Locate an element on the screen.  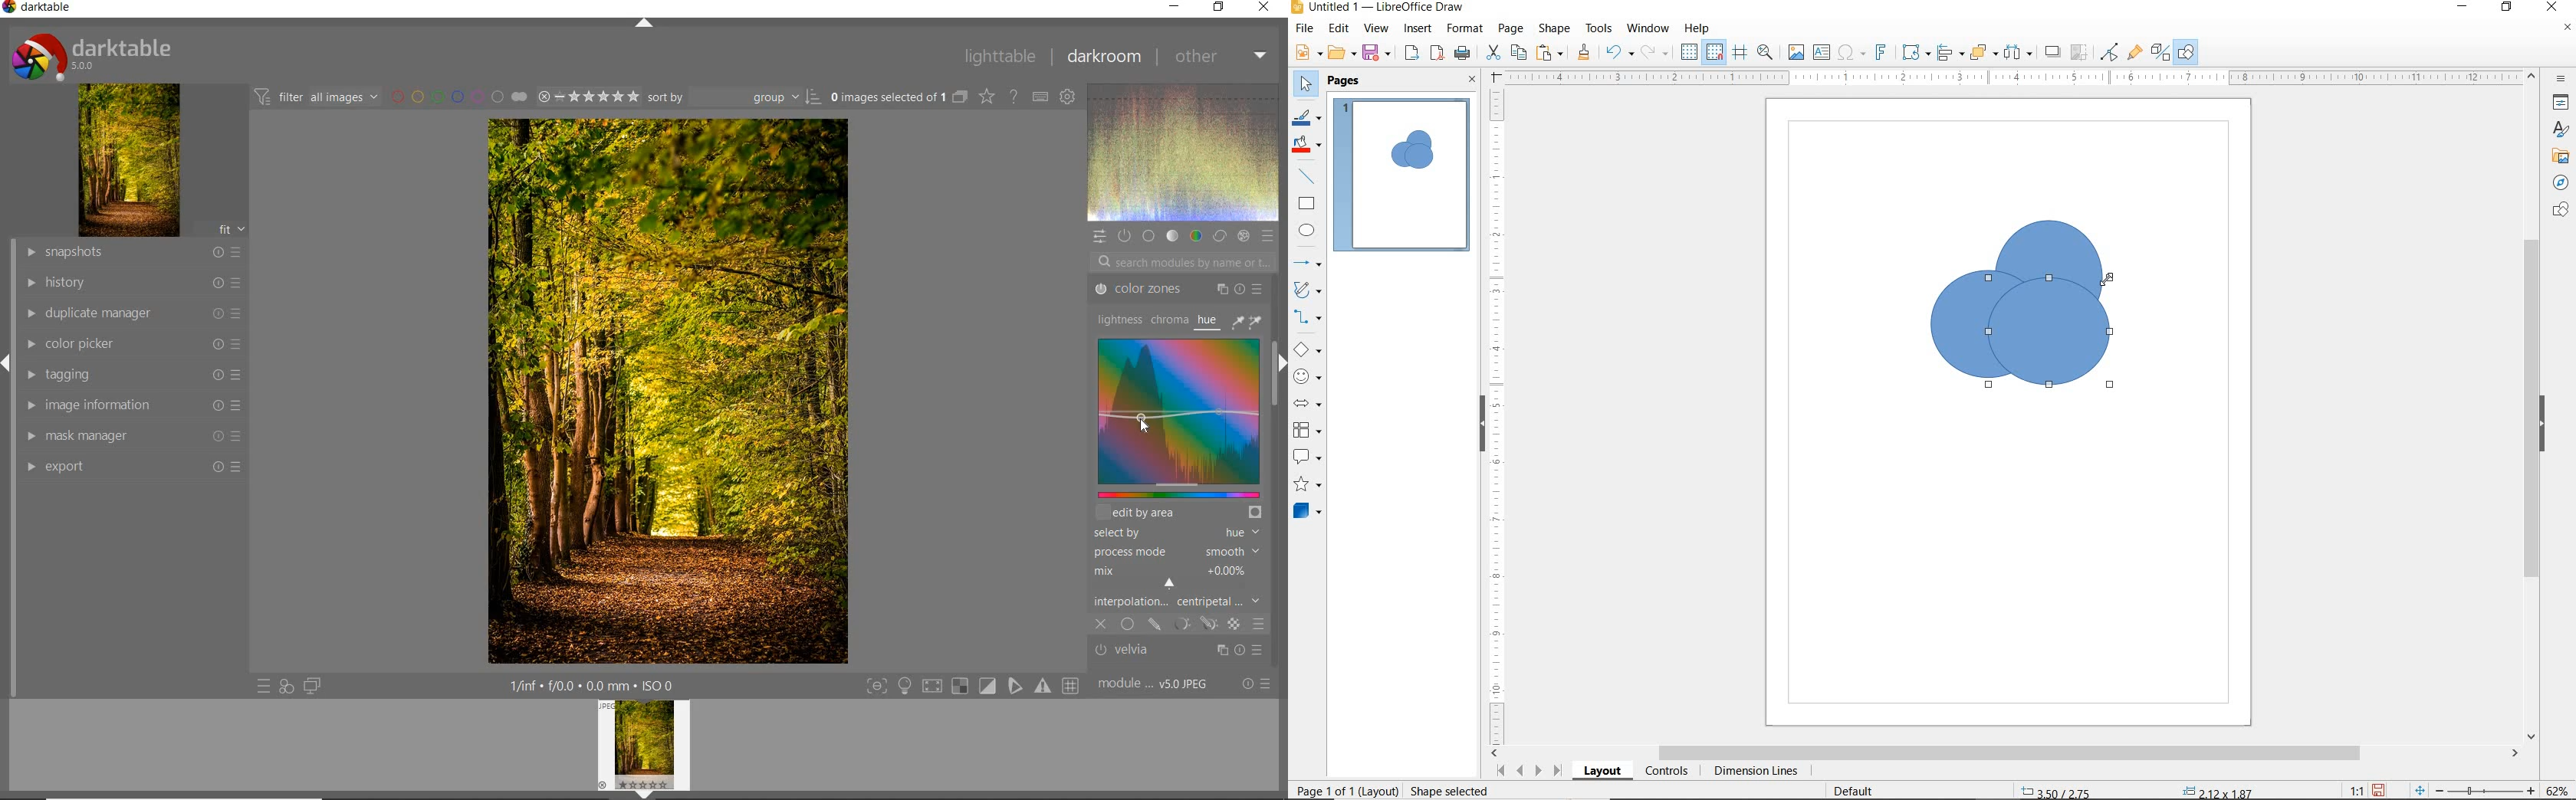
OTHER INTERFACE DETAILS is located at coordinates (591, 685).